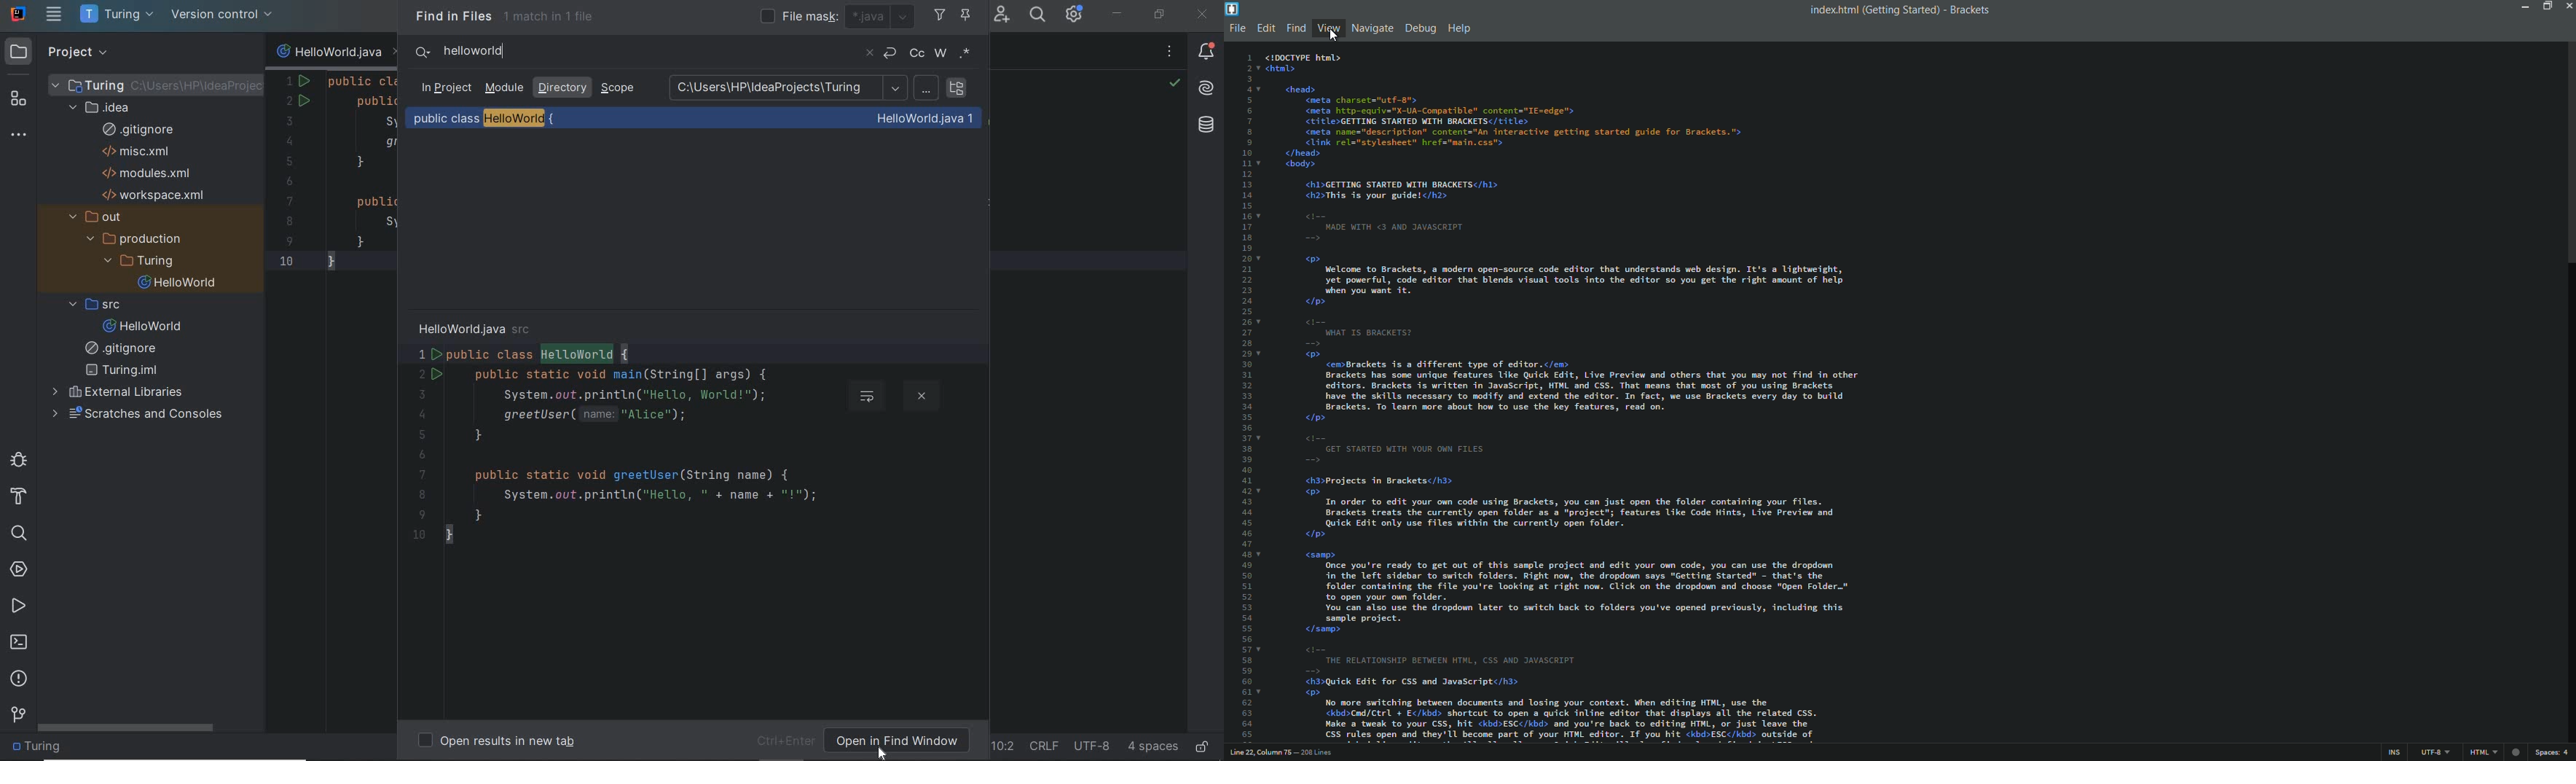 The height and width of the screenshot is (784, 2576). What do you see at coordinates (1506, 149) in the screenshot?
I see `<!DOCTYPE html>
<html>
<head>
<meta charsets"utf-g">
<meta http-equiv="X-UA-Conpatible" content="IE=edge">
<title>GETTING STARTED WITH BRACKETS</title>
<meta name="description" content="An interactive getting started guide for Brackets.">
<link rel="stylesheet" href="main.css">
</head>
<body>
<h1>GETTING STARTED WITH BRACKETS</h1>
<h2>This is your guidet</h2>
MADE WITH <3 AND JAVASCRIPT` at bounding box center [1506, 149].